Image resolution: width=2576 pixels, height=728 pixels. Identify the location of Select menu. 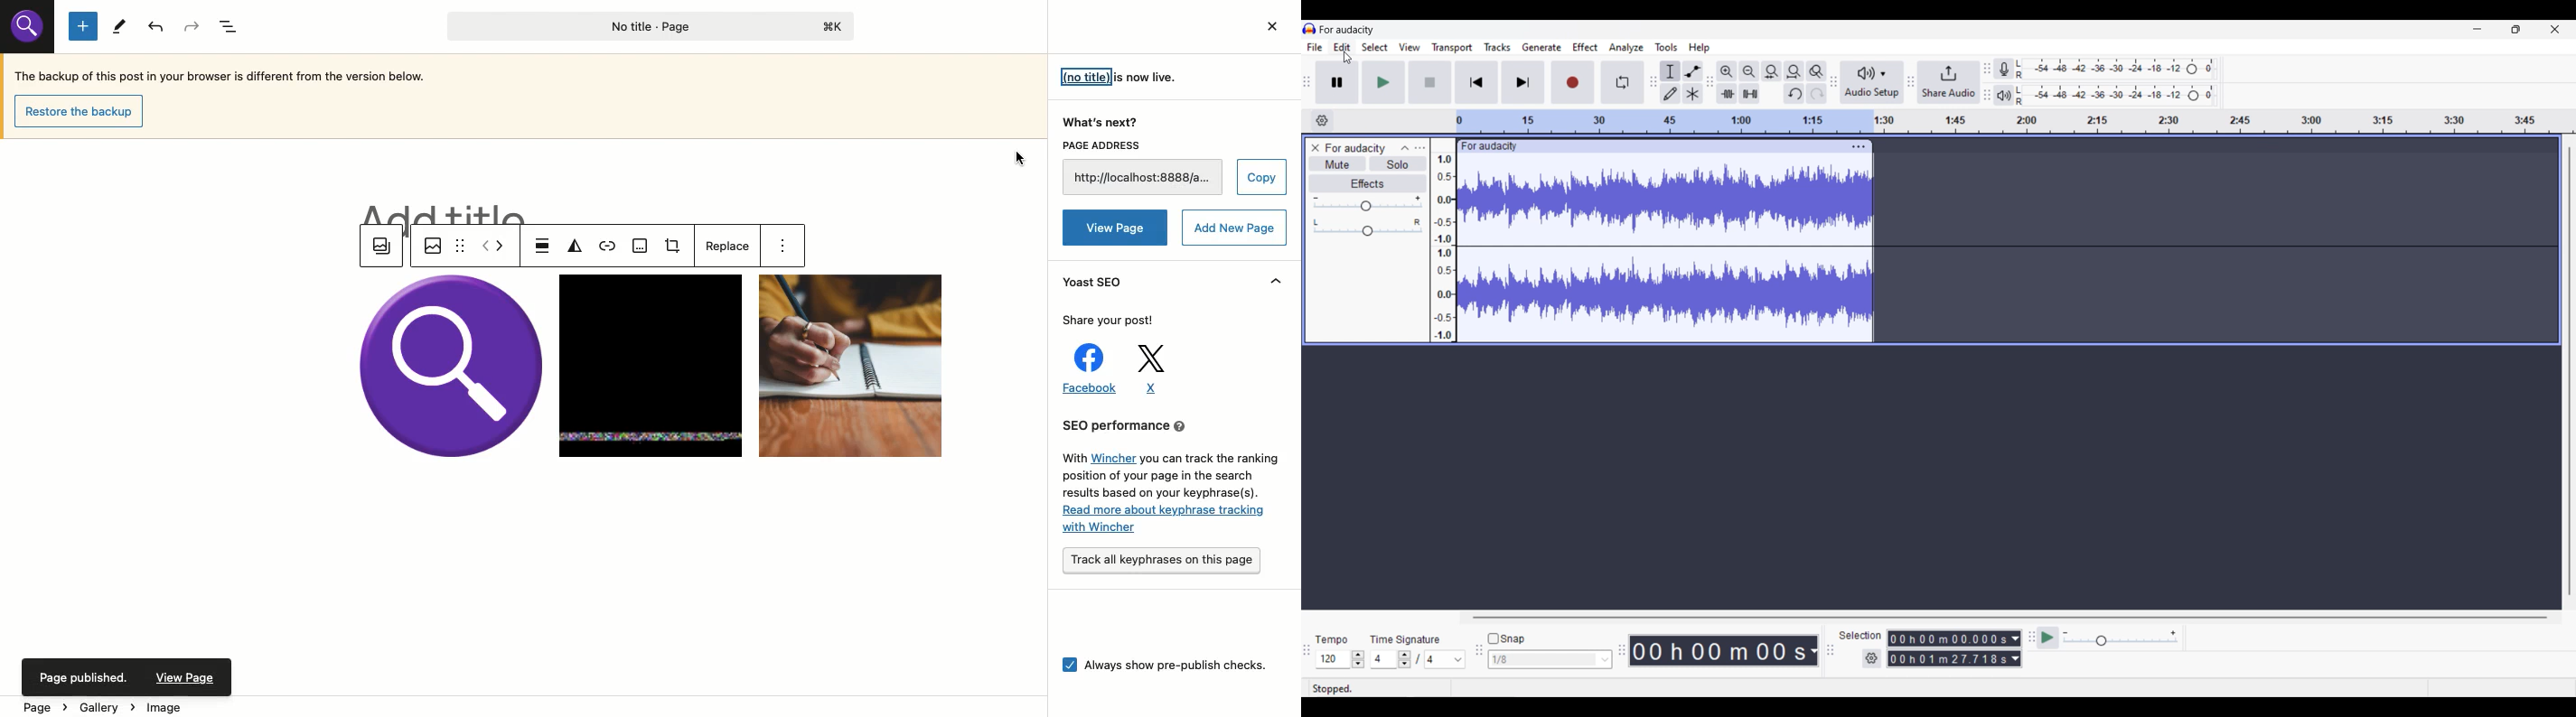
(1375, 46).